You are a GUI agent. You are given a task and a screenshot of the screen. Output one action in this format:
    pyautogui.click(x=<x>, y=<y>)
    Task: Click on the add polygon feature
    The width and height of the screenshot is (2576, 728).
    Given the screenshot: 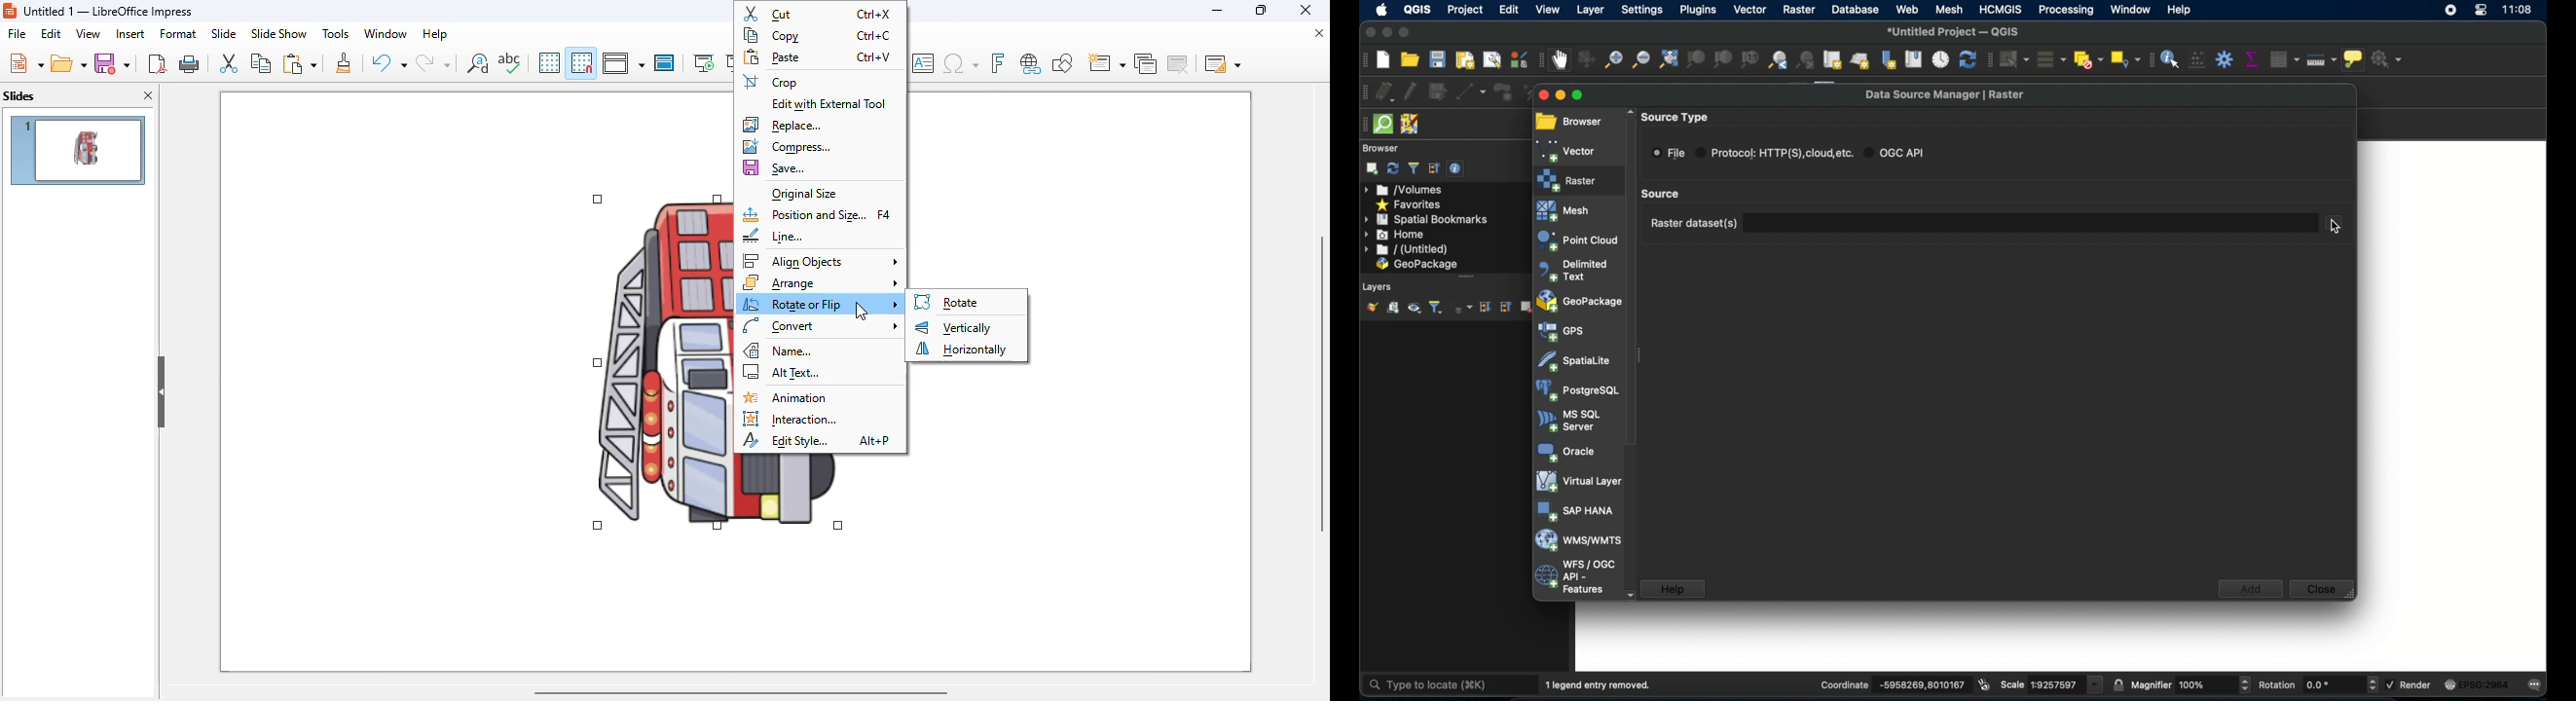 What is the action you would take?
    pyautogui.click(x=1503, y=92)
    